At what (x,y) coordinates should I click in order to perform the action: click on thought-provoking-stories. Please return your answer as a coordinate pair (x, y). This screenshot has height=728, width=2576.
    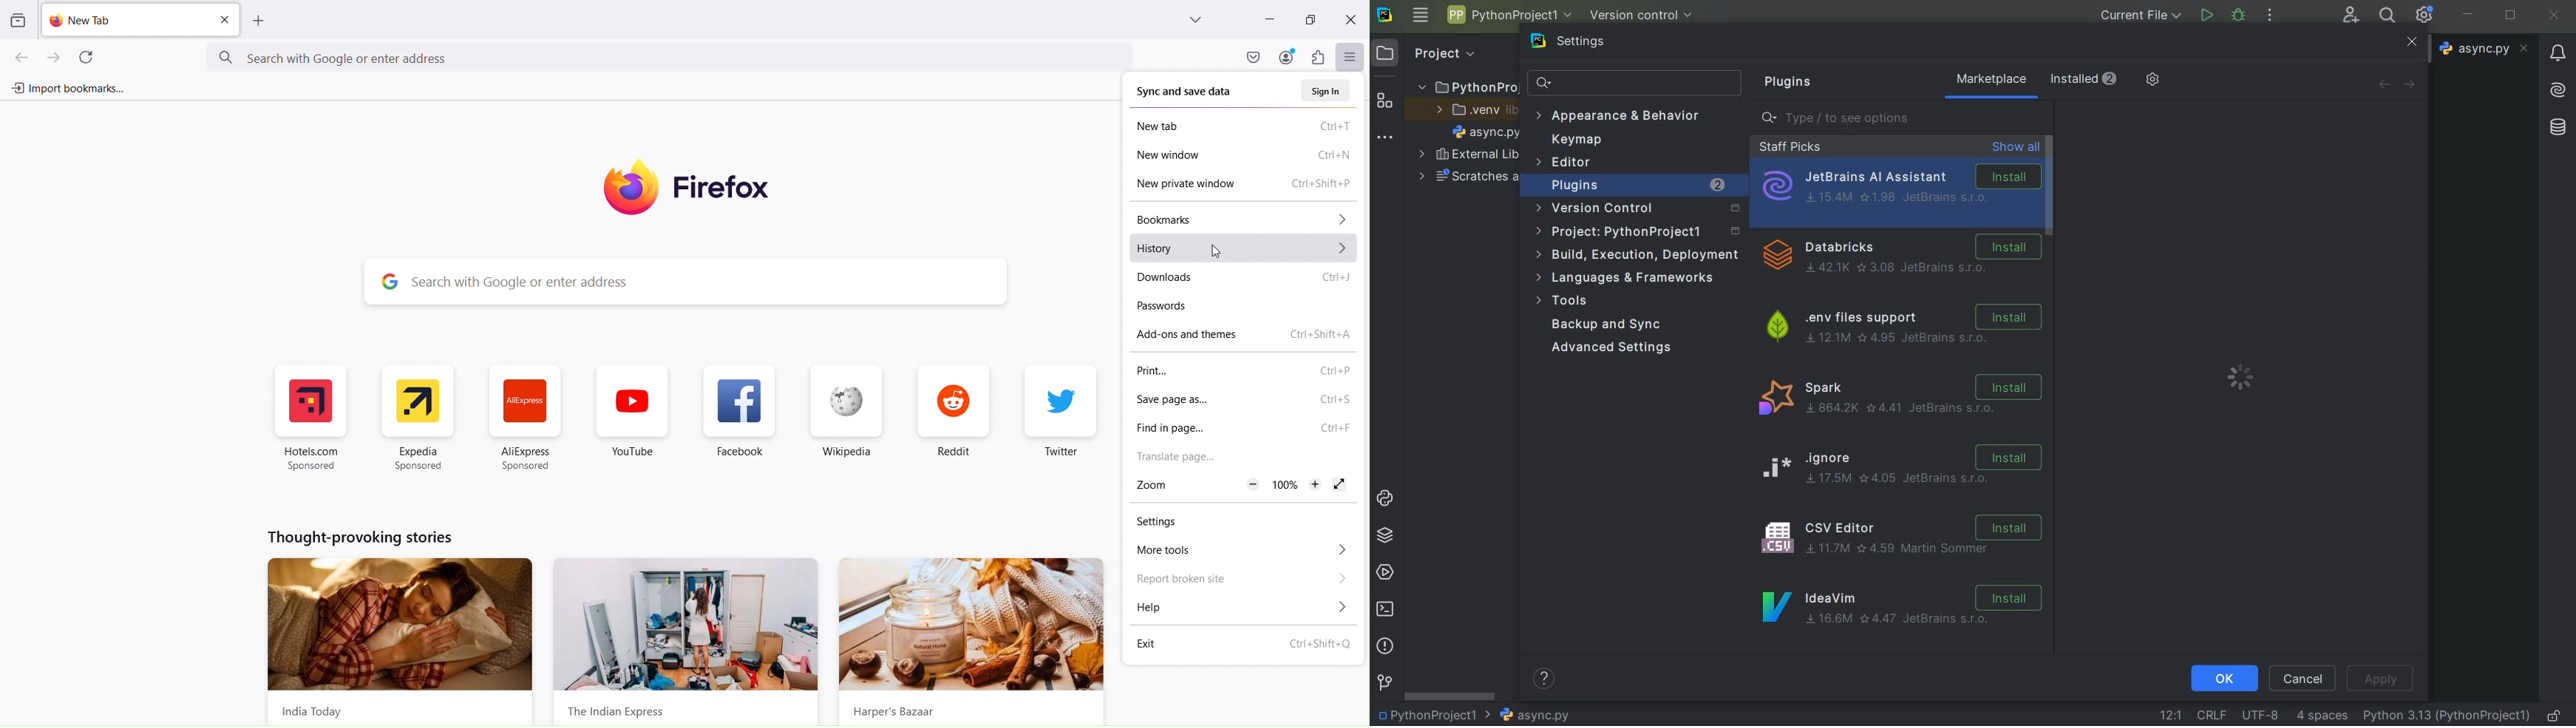
    Looking at the image, I should click on (362, 537).